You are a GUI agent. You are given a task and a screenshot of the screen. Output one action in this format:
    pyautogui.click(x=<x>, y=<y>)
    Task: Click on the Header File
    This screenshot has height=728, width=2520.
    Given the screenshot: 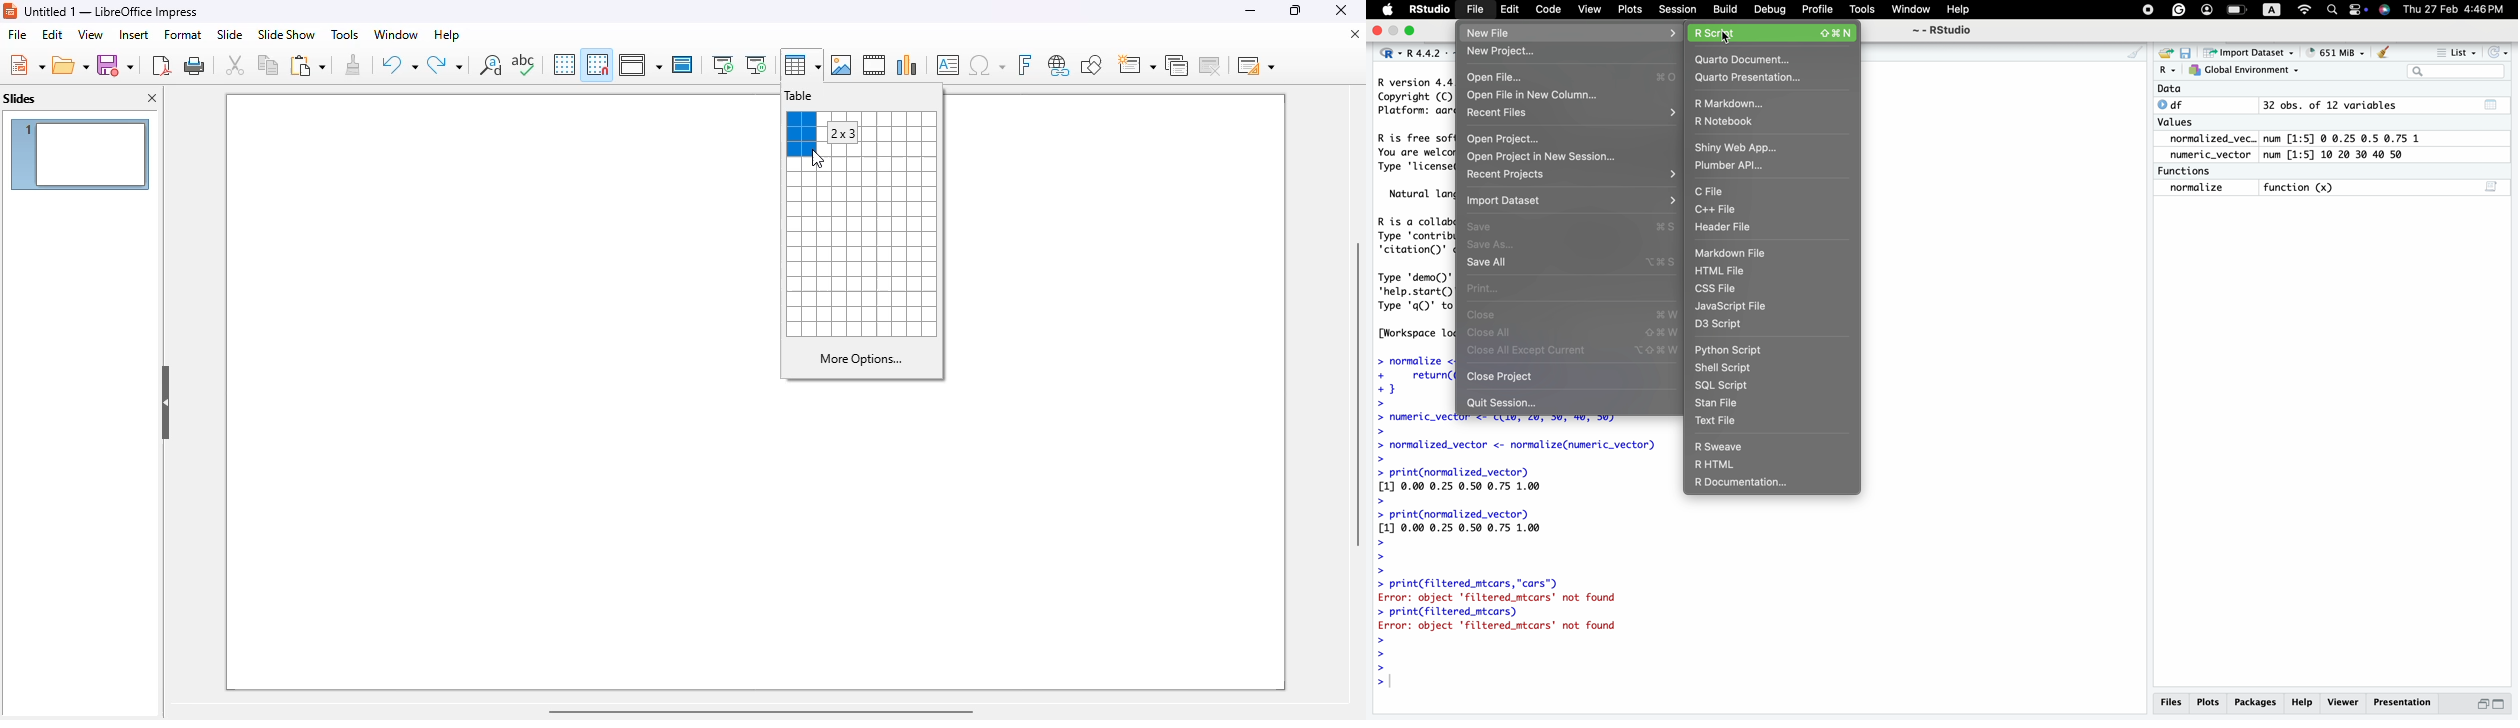 What is the action you would take?
    pyautogui.click(x=1725, y=230)
    